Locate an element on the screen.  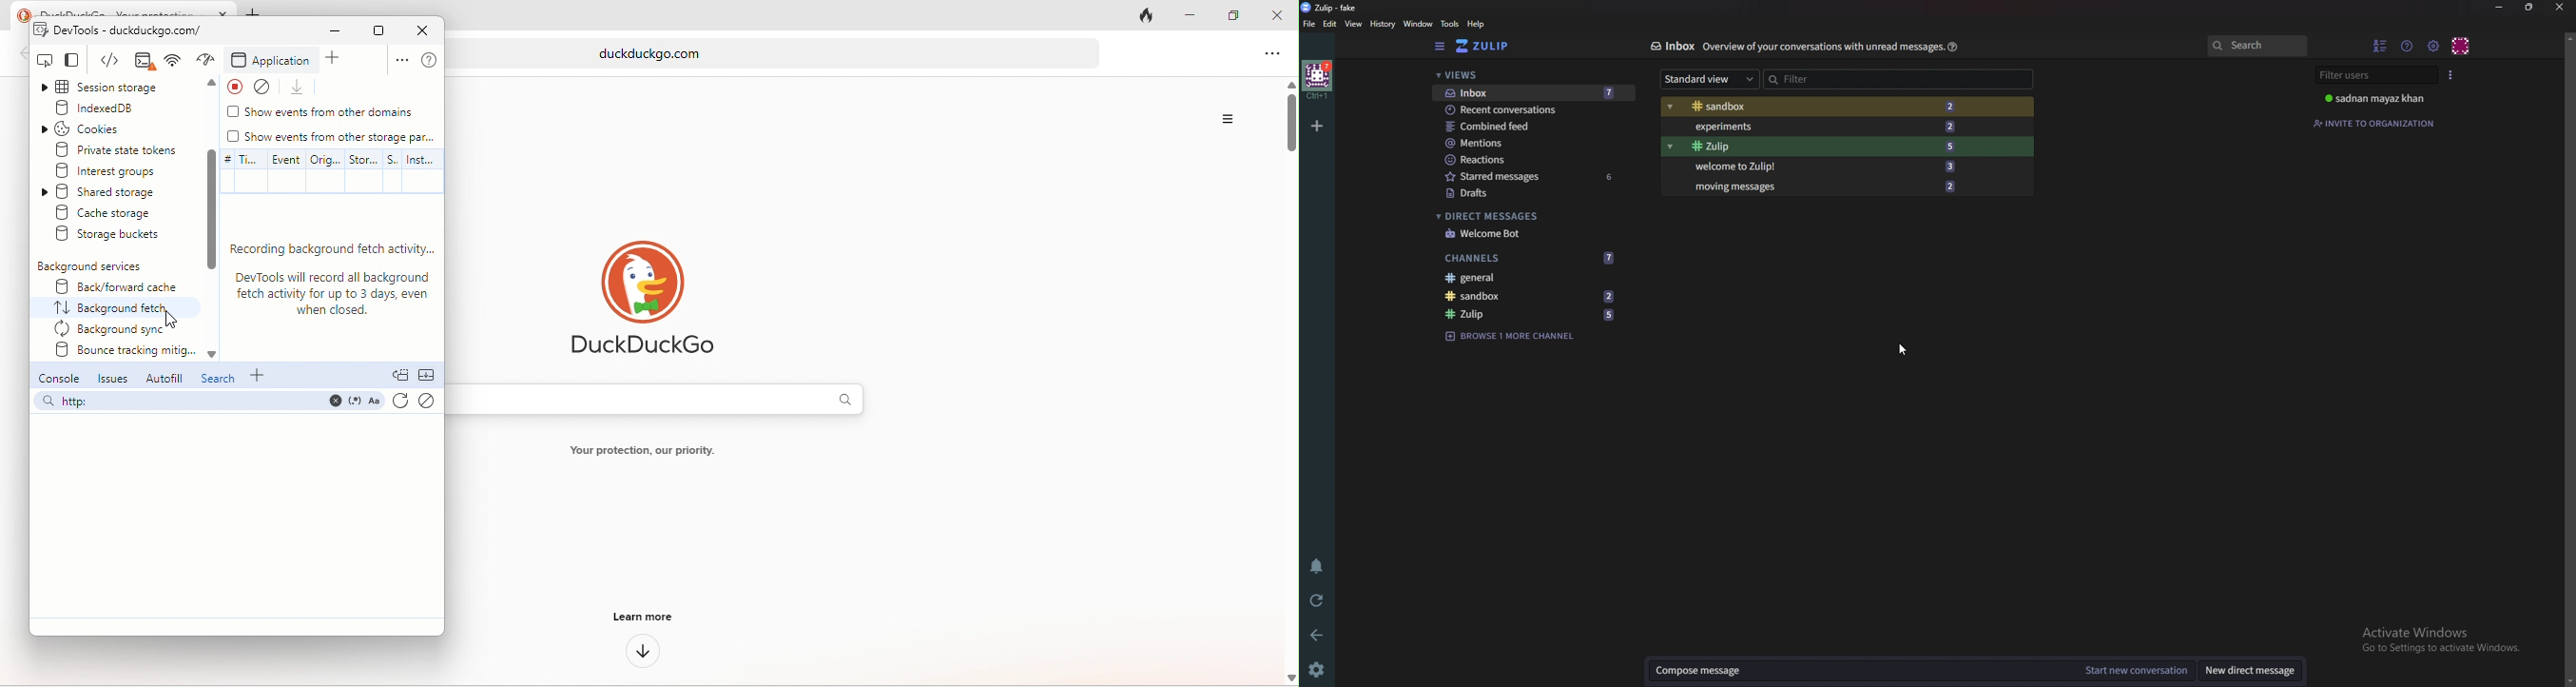
User list style is located at coordinates (2452, 74).